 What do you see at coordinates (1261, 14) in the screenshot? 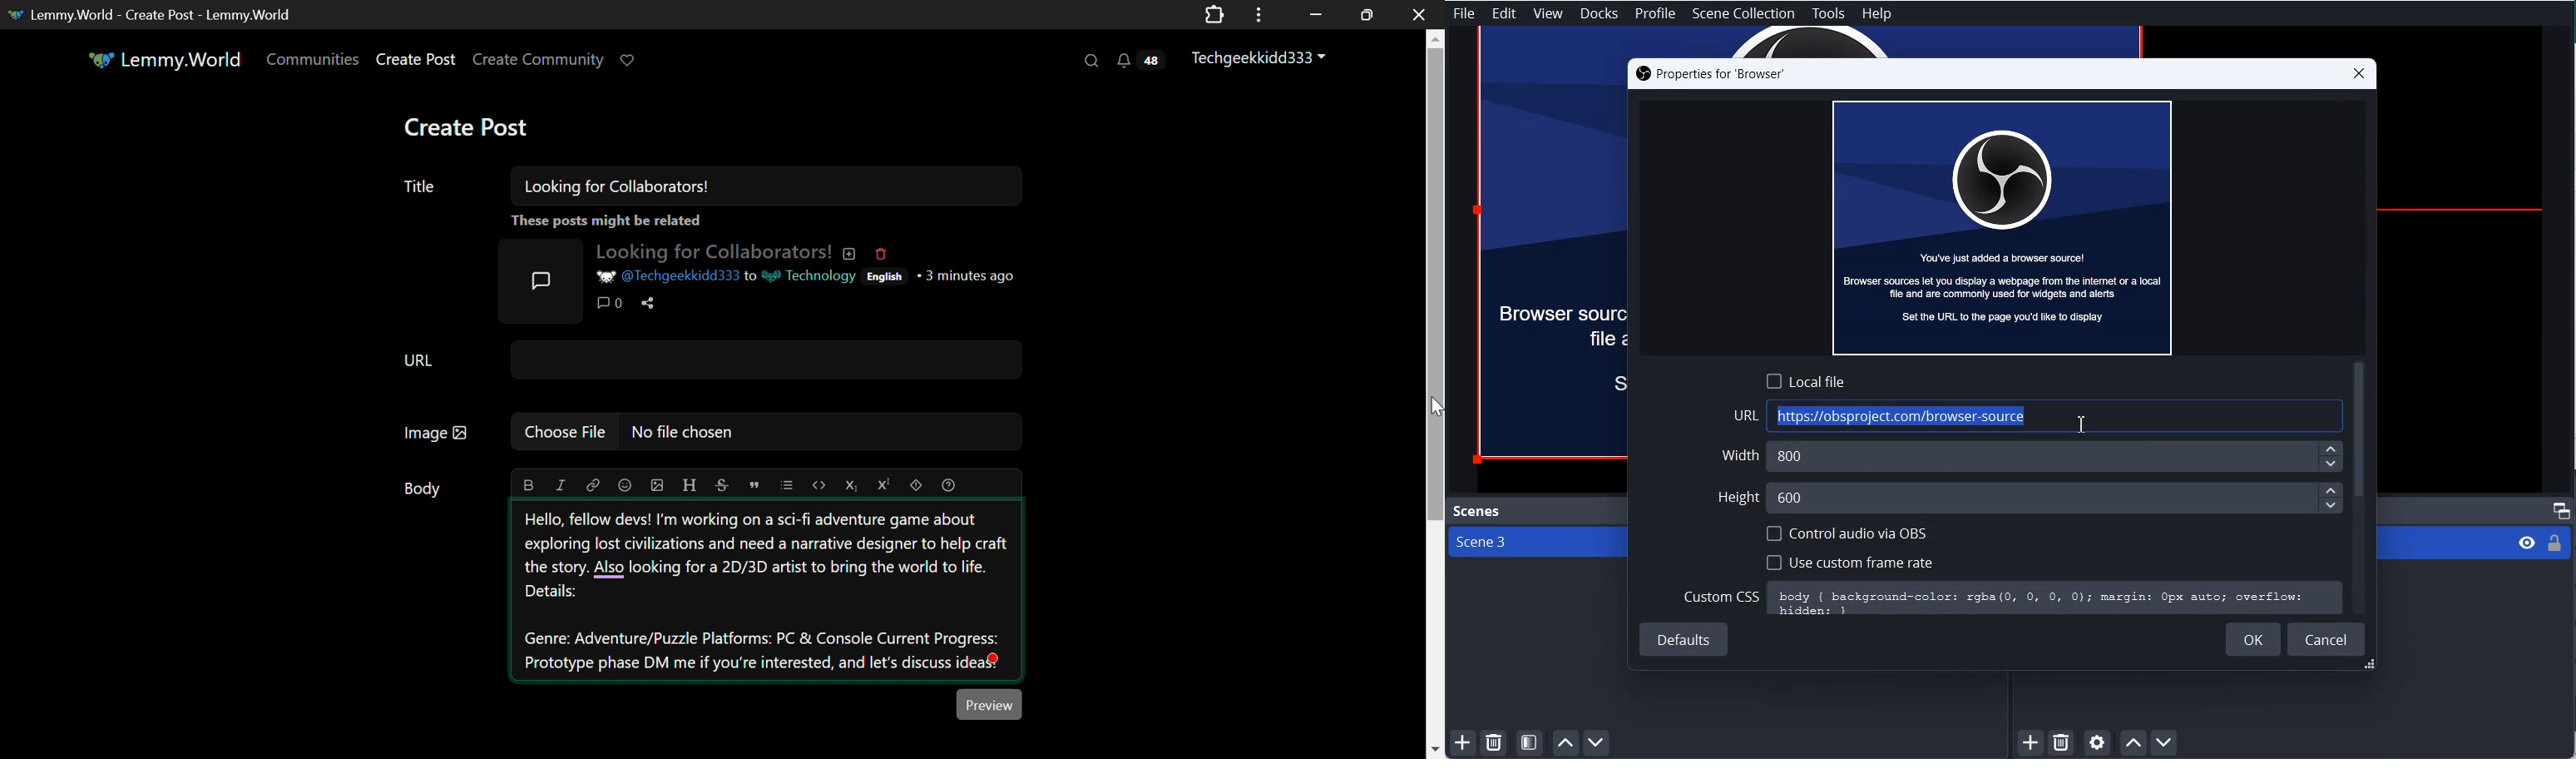
I see `Application Menu` at bounding box center [1261, 14].